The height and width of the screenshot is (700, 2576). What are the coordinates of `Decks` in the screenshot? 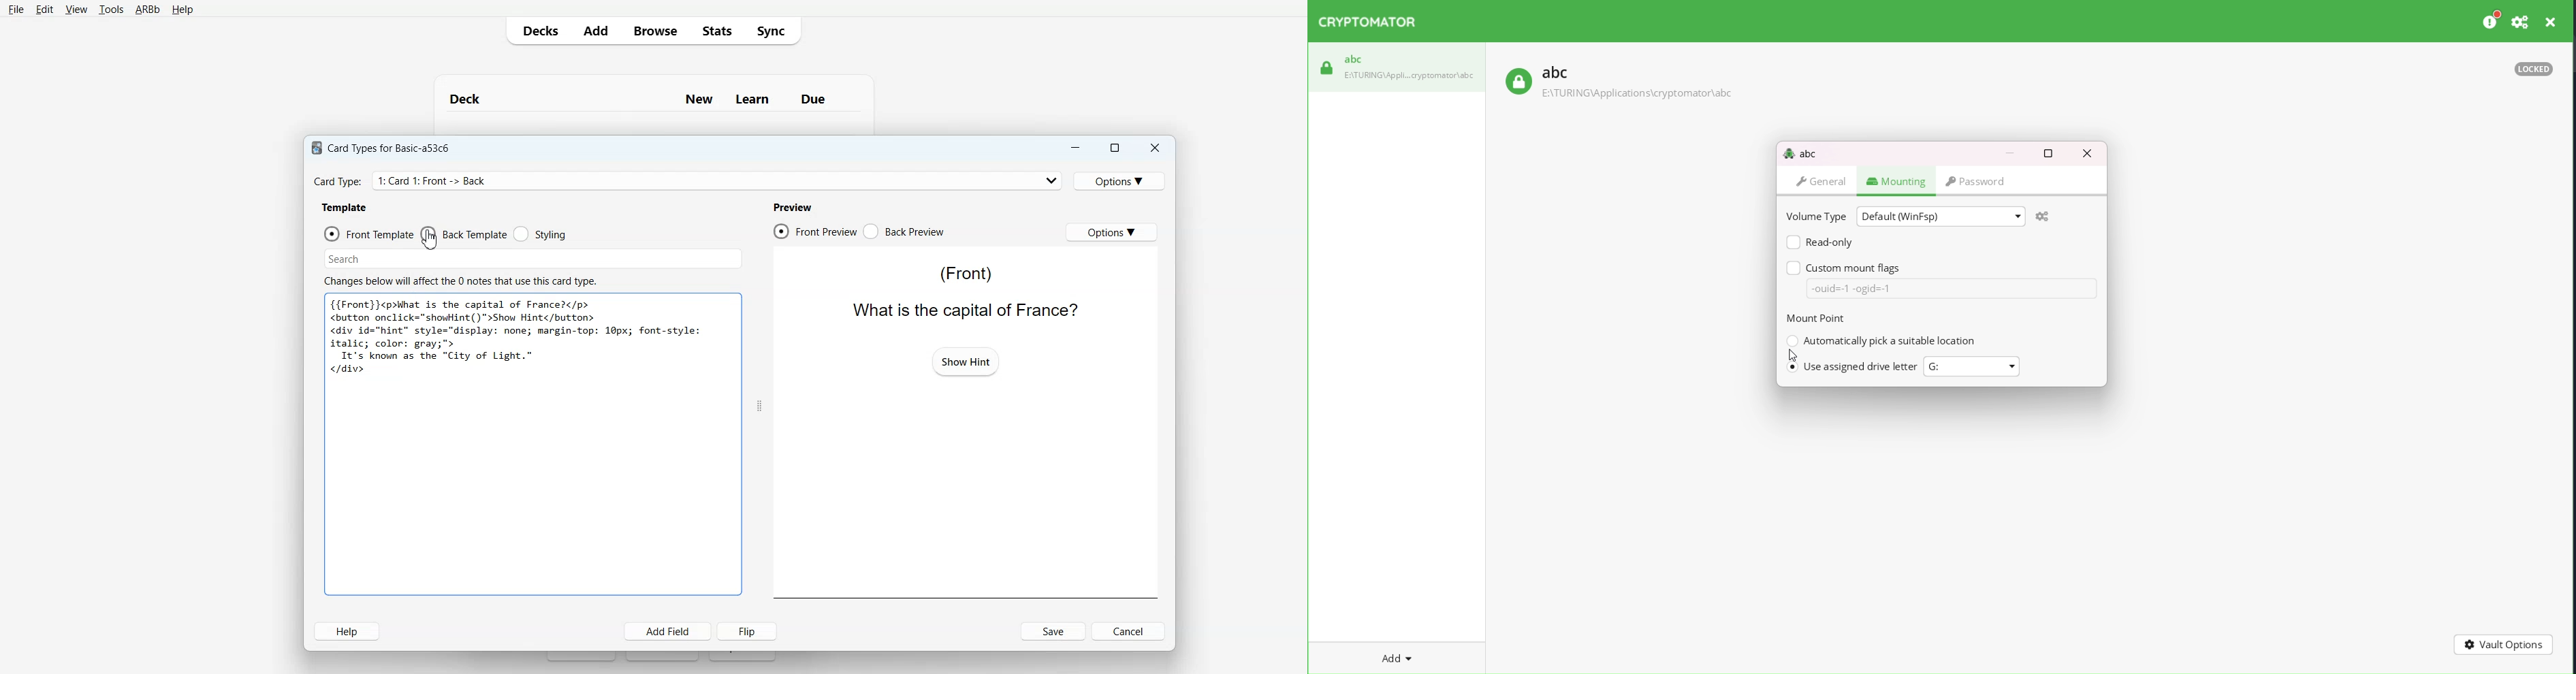 It's located at (537, 31).